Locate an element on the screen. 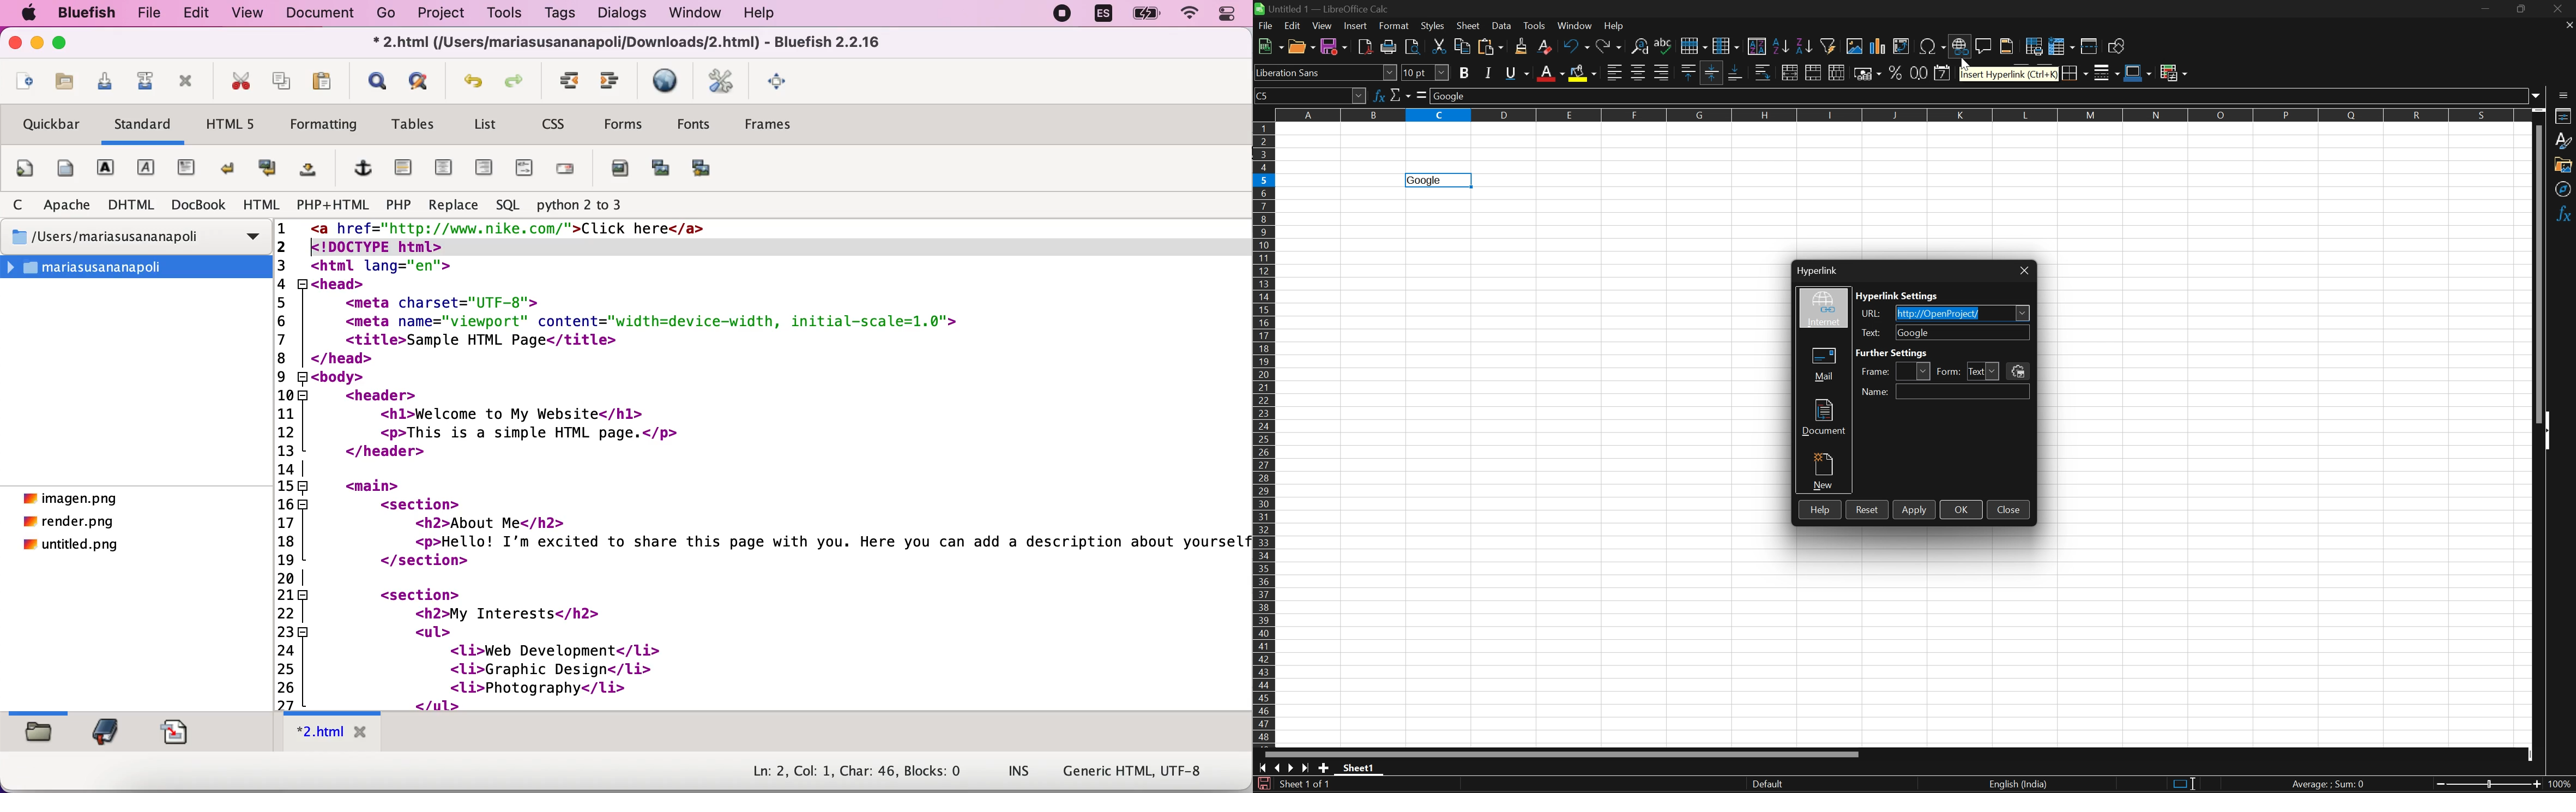  tables is located at coordinates (411, 126).